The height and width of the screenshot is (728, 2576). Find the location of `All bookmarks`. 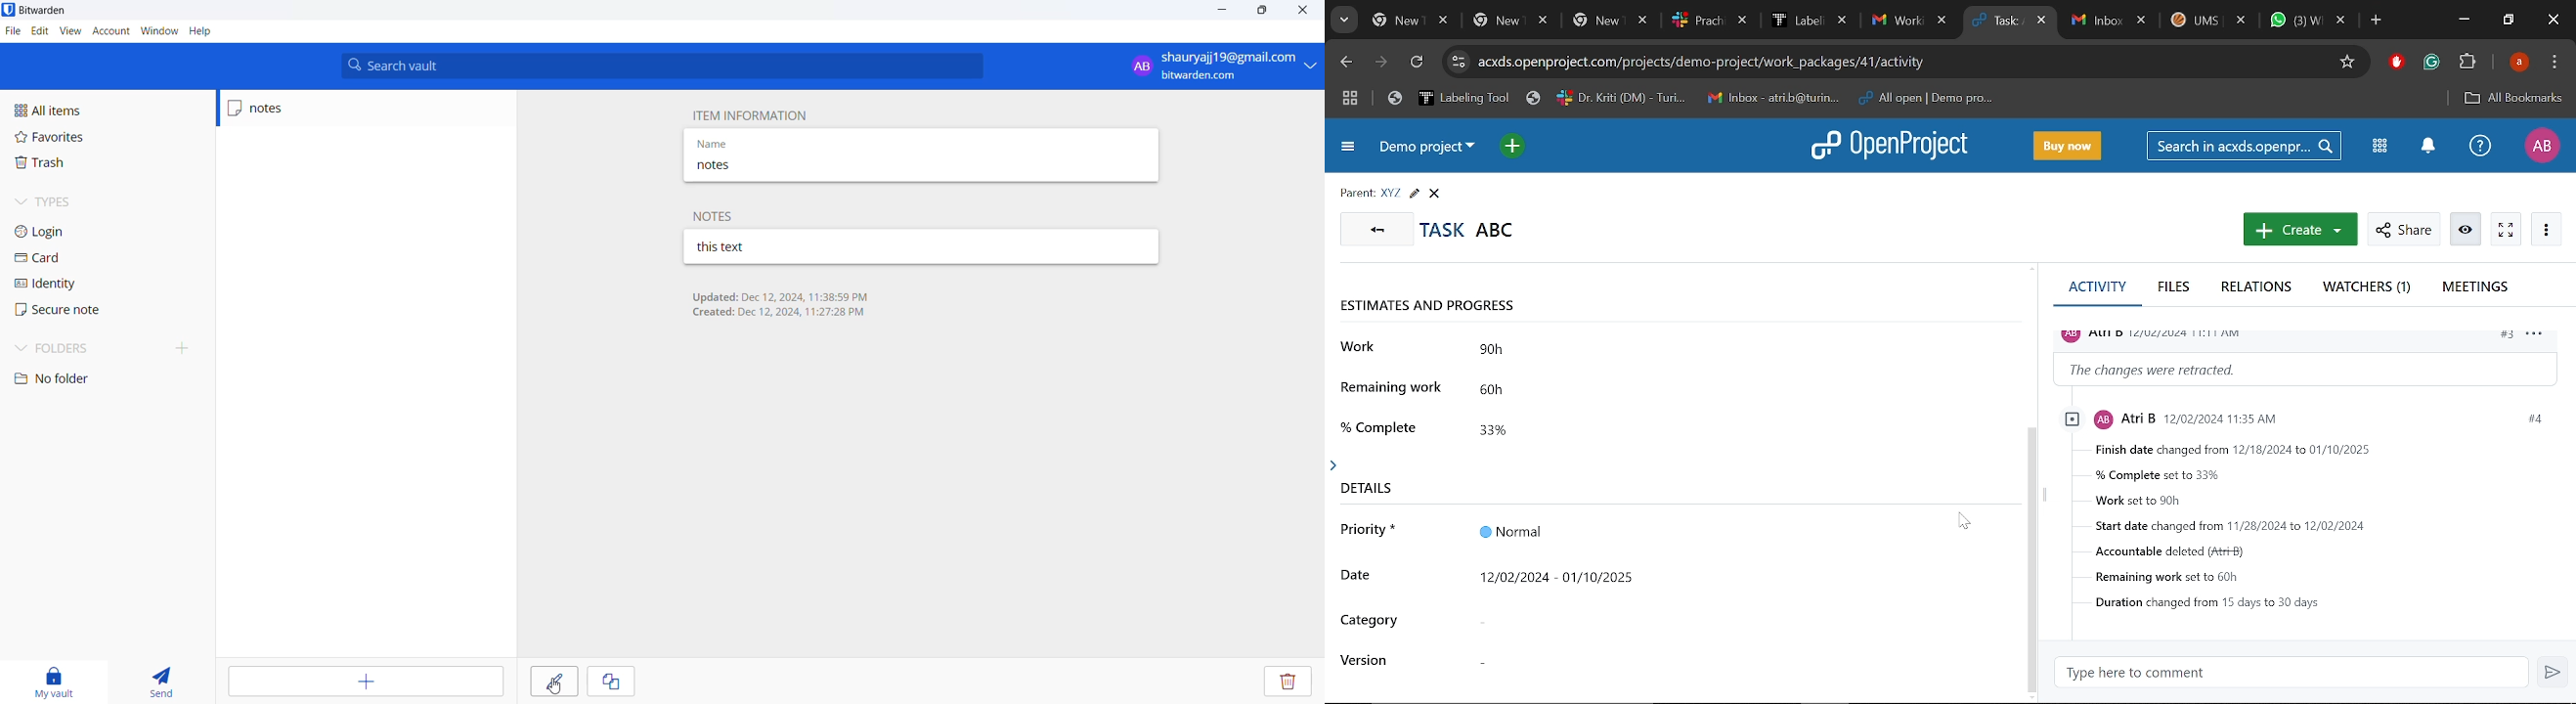

All bookmarks is located at coordinates (2512, 99).